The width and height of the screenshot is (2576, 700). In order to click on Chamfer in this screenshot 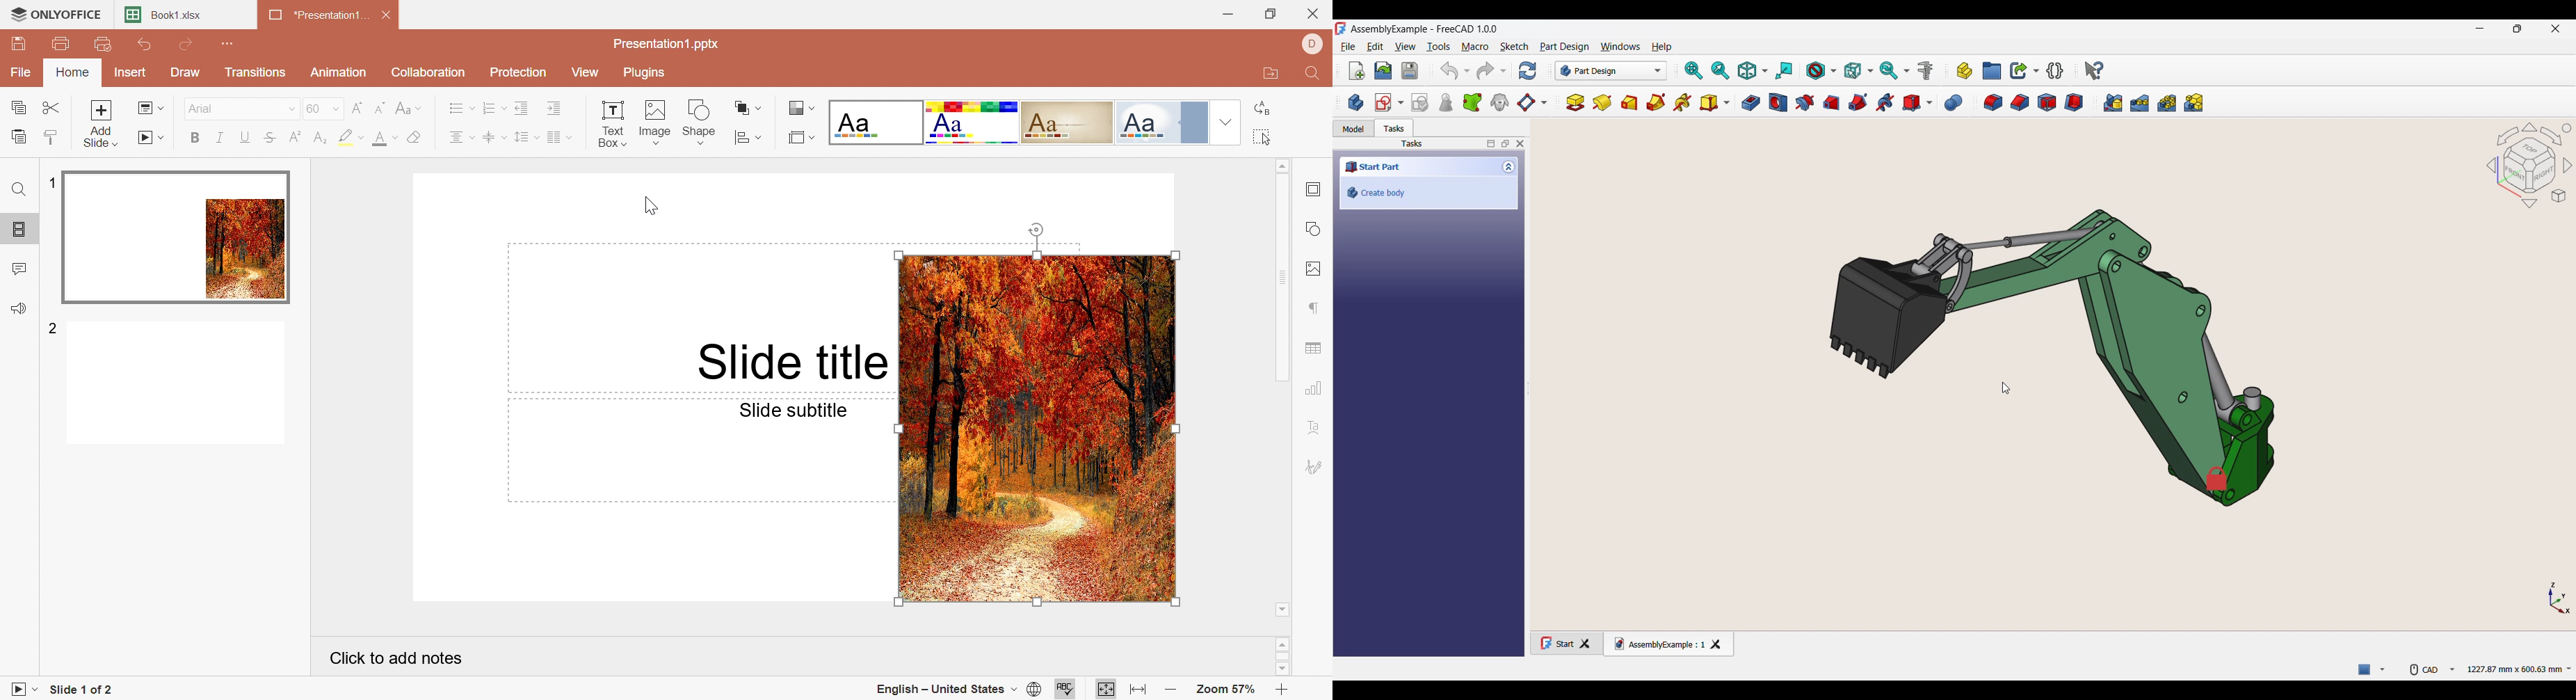, I will do `click(2020, 102)`.